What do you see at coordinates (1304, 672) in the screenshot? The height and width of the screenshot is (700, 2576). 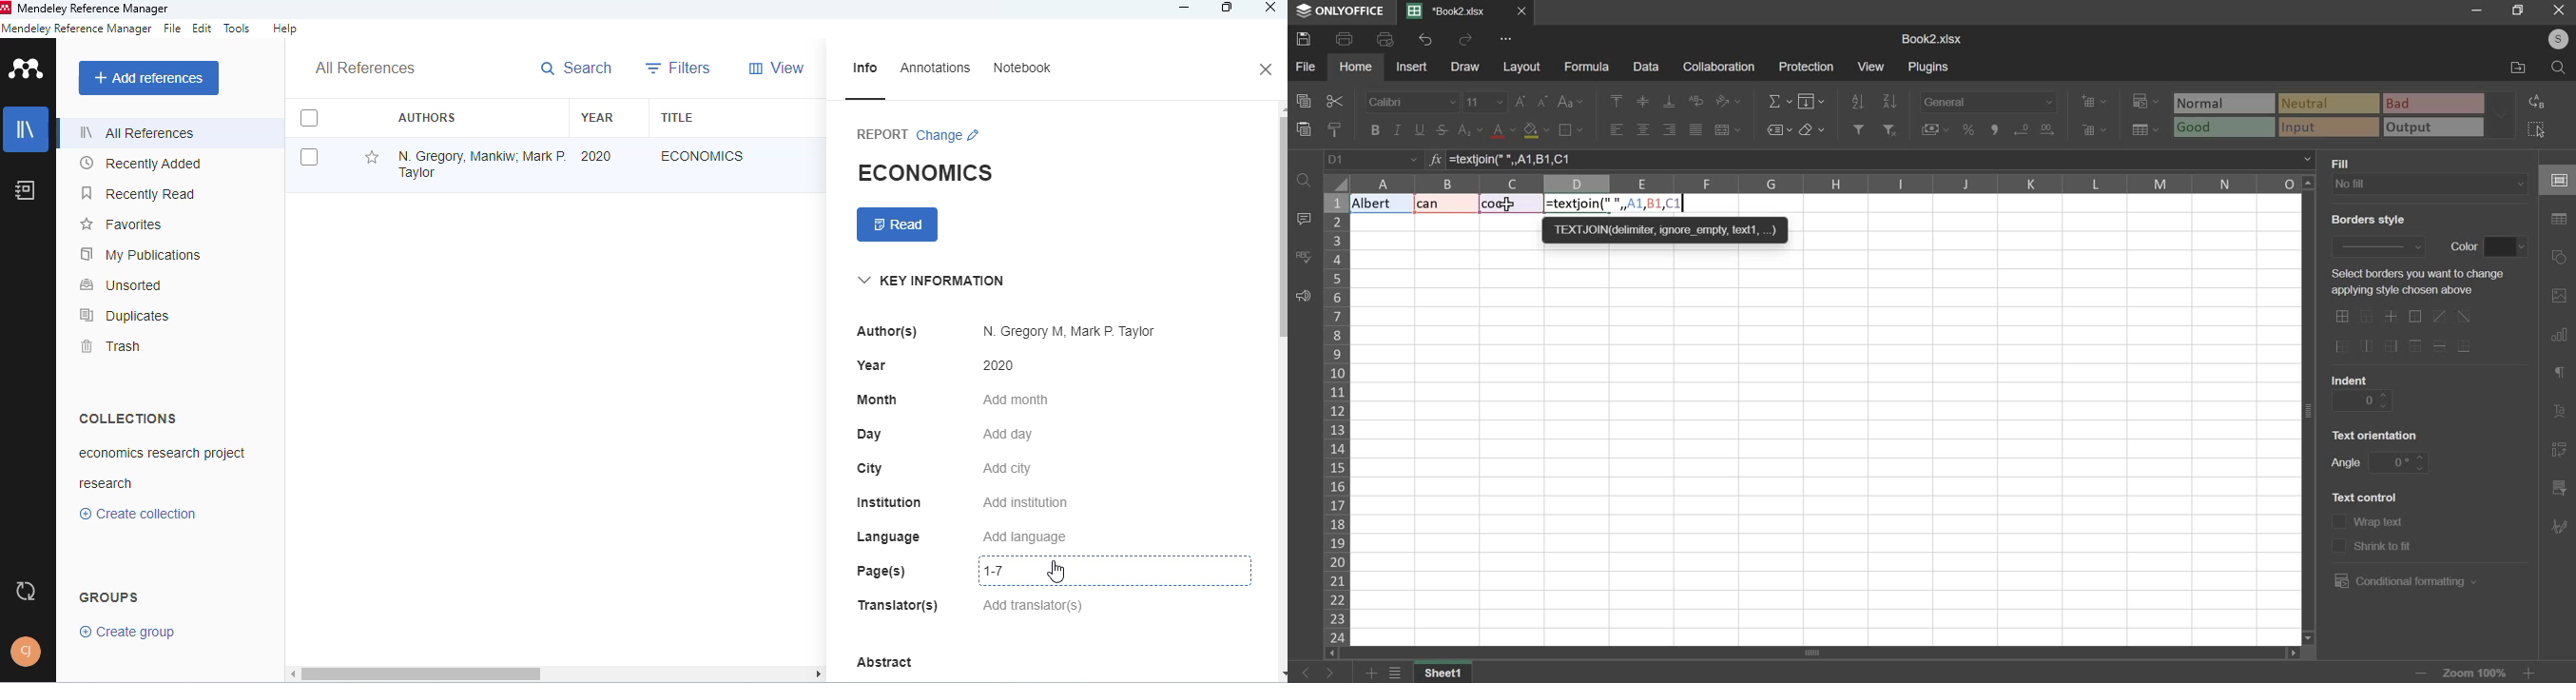 I see `go back` at bounding box center [1304, 672].